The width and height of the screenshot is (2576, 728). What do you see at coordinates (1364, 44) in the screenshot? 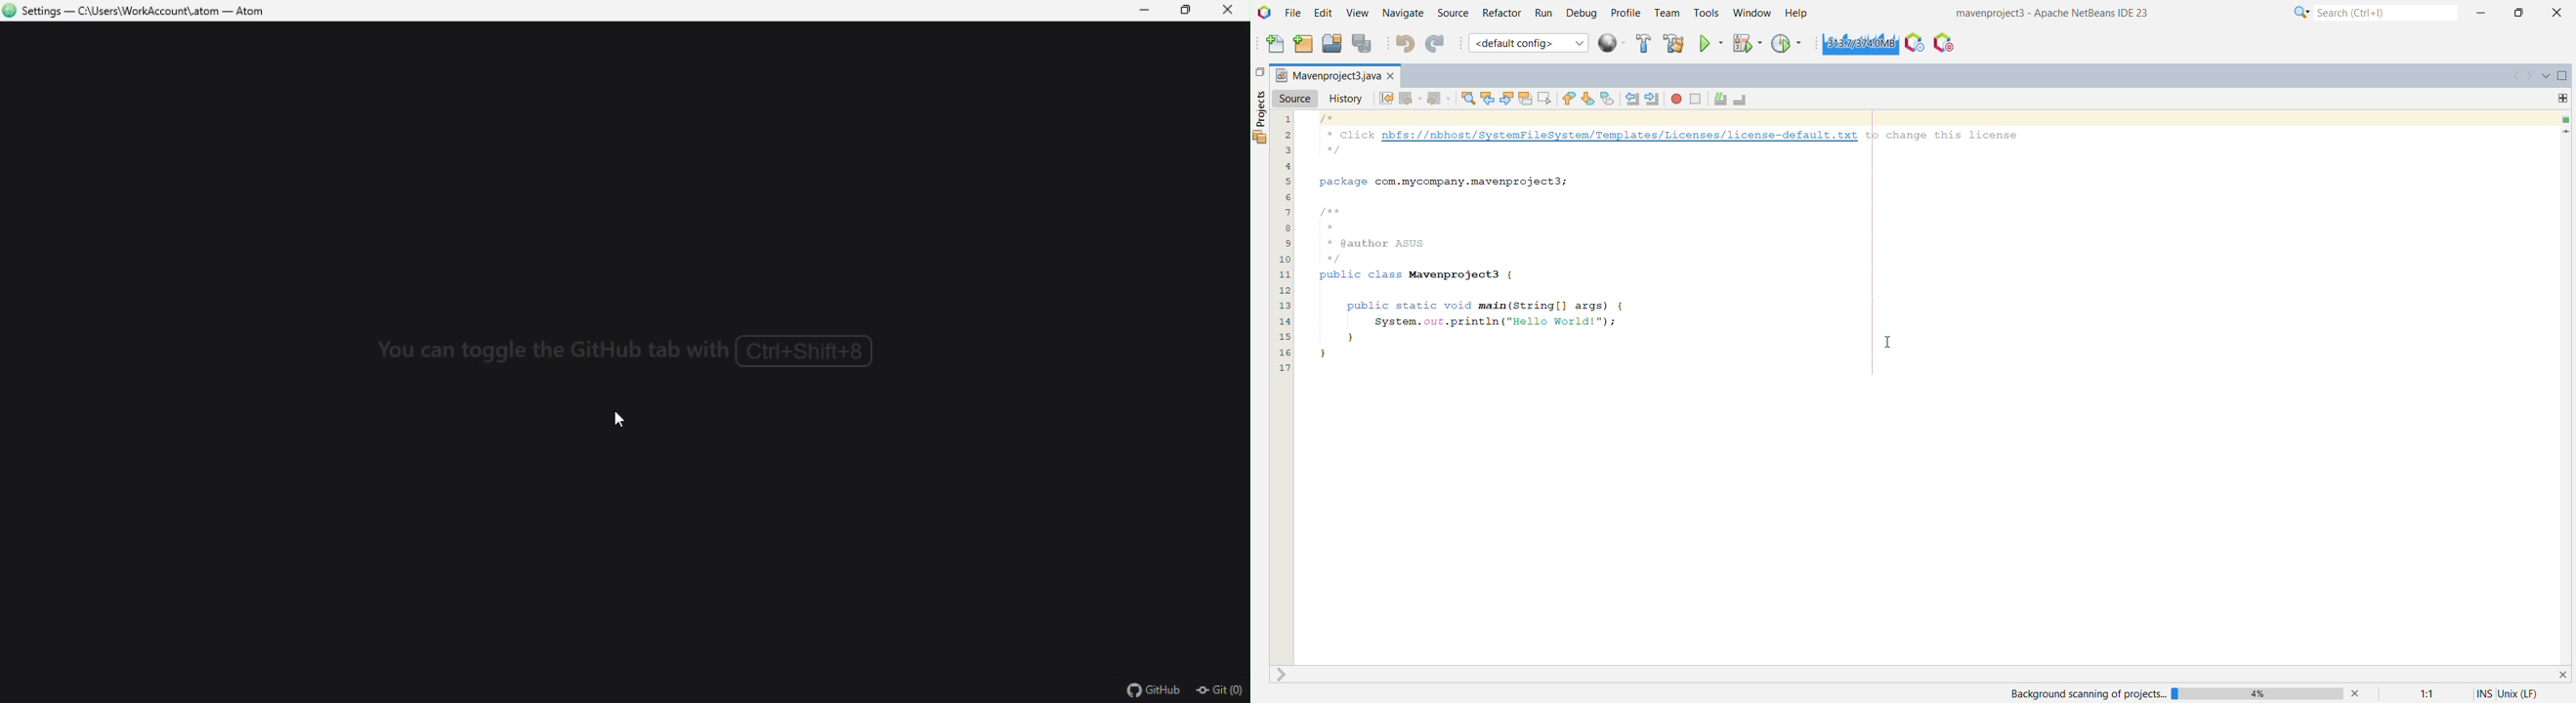
I see `Save All` at bounding box center [1364, 44].